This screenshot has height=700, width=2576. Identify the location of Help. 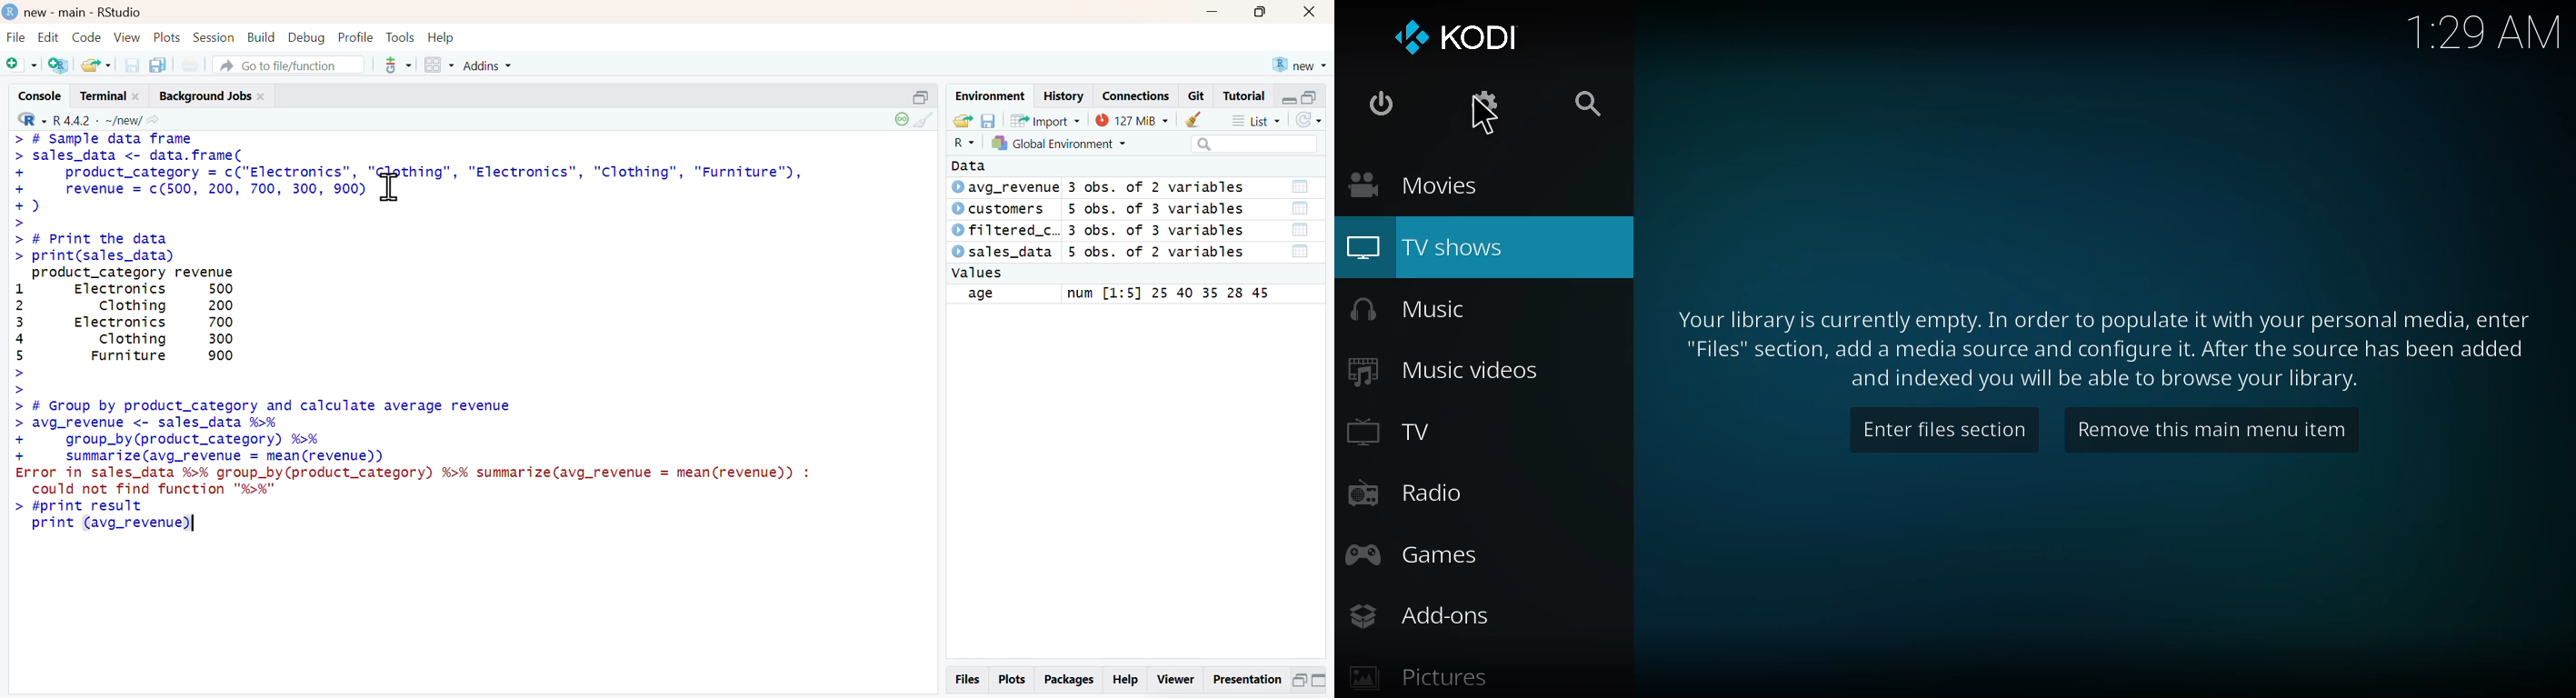
(1125, 681).